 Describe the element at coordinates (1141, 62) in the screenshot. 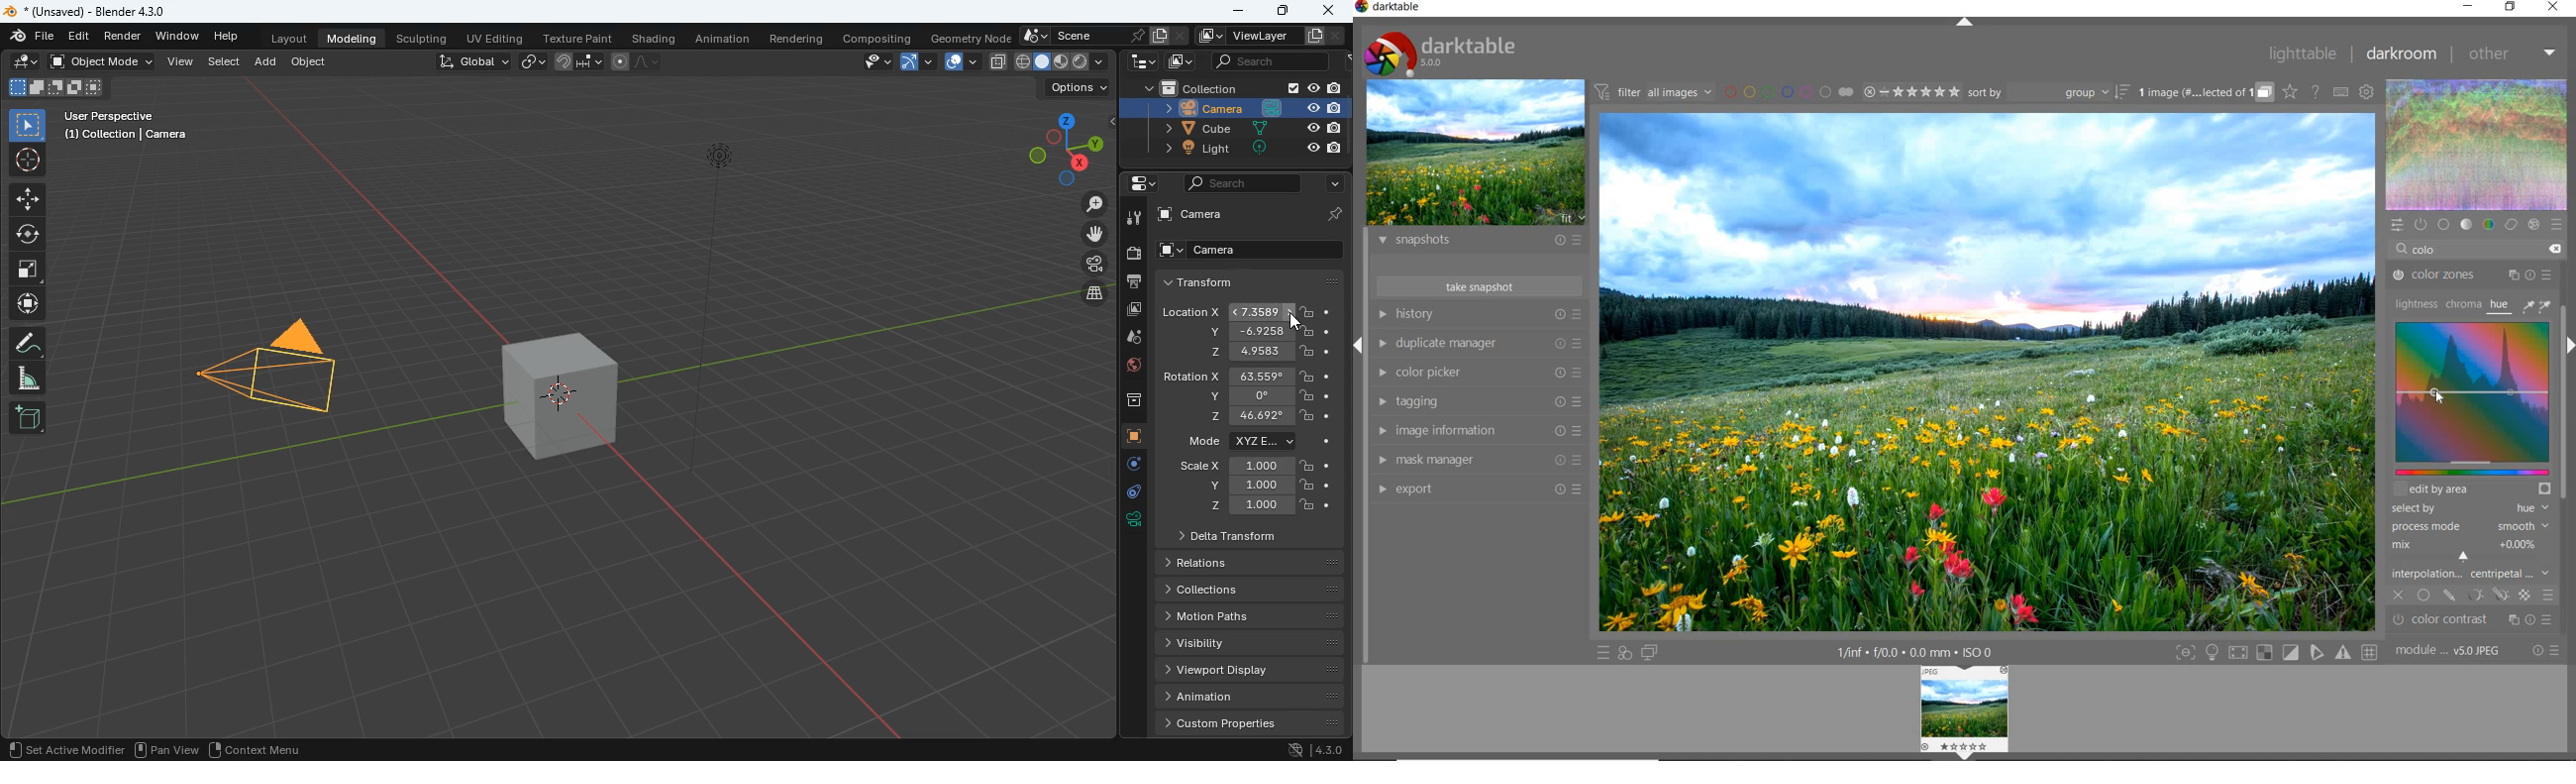

I see `tech` at that location.